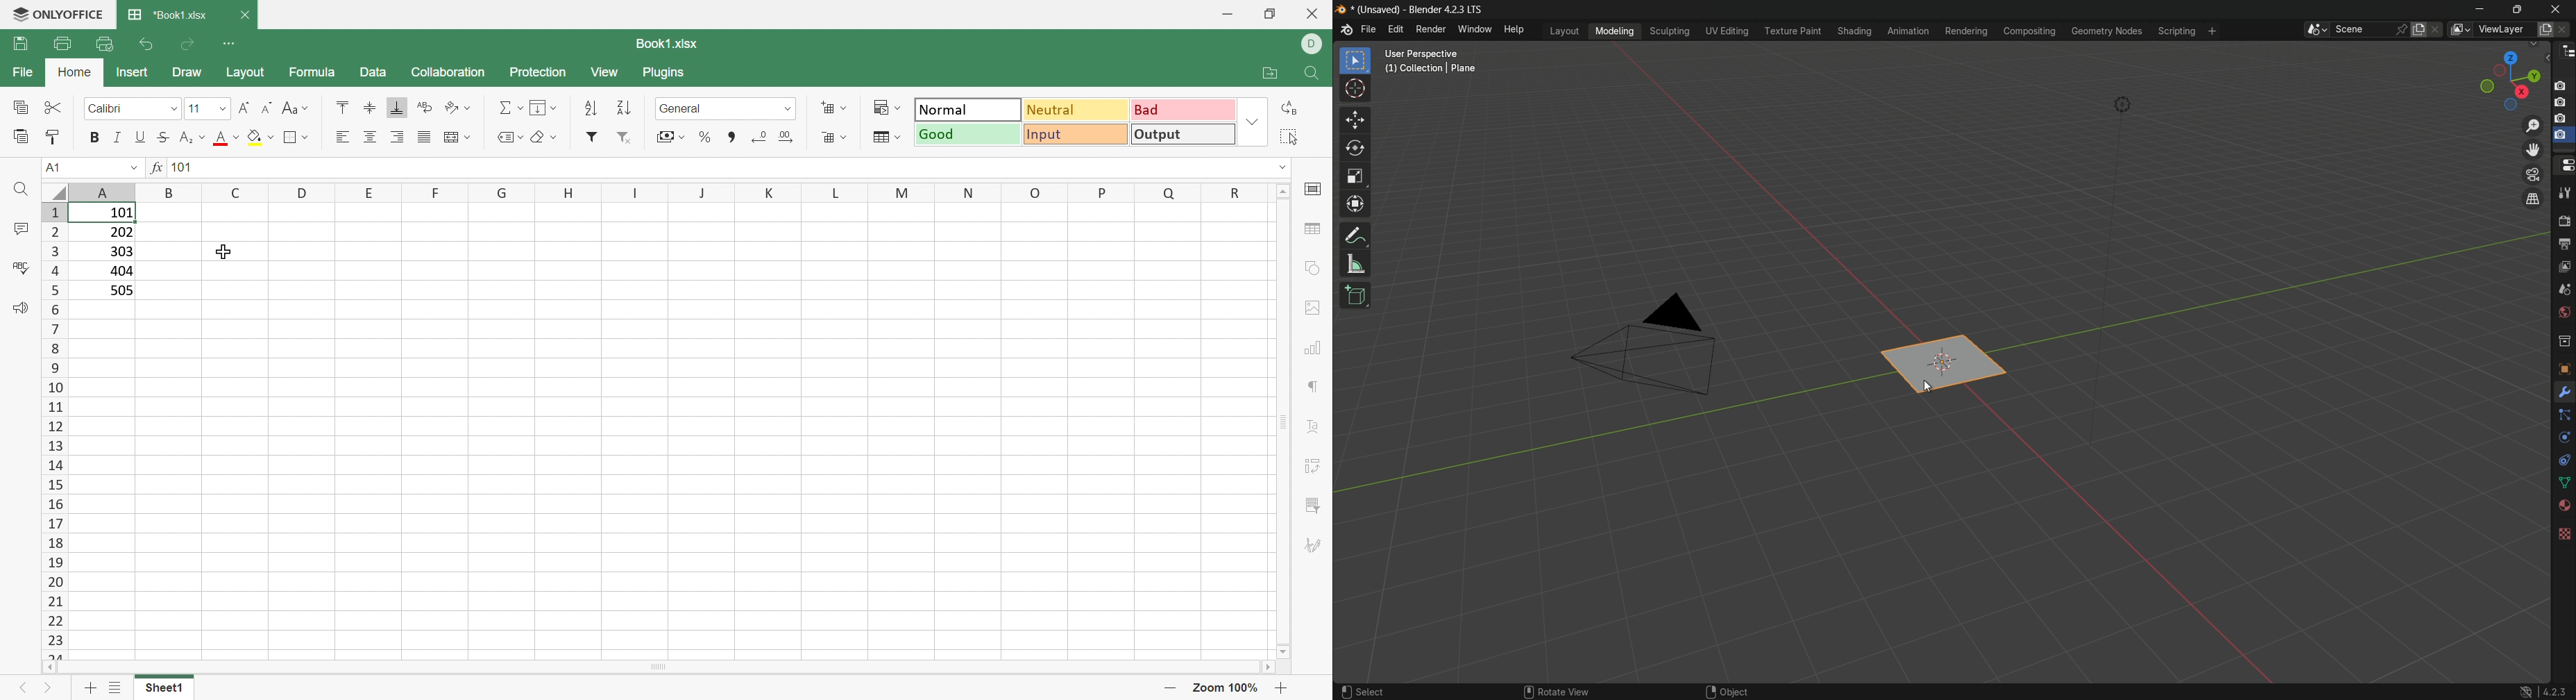  Describe the element at coordinates (1269, 15) in the screenshot. I see `Restore Down` at that location.